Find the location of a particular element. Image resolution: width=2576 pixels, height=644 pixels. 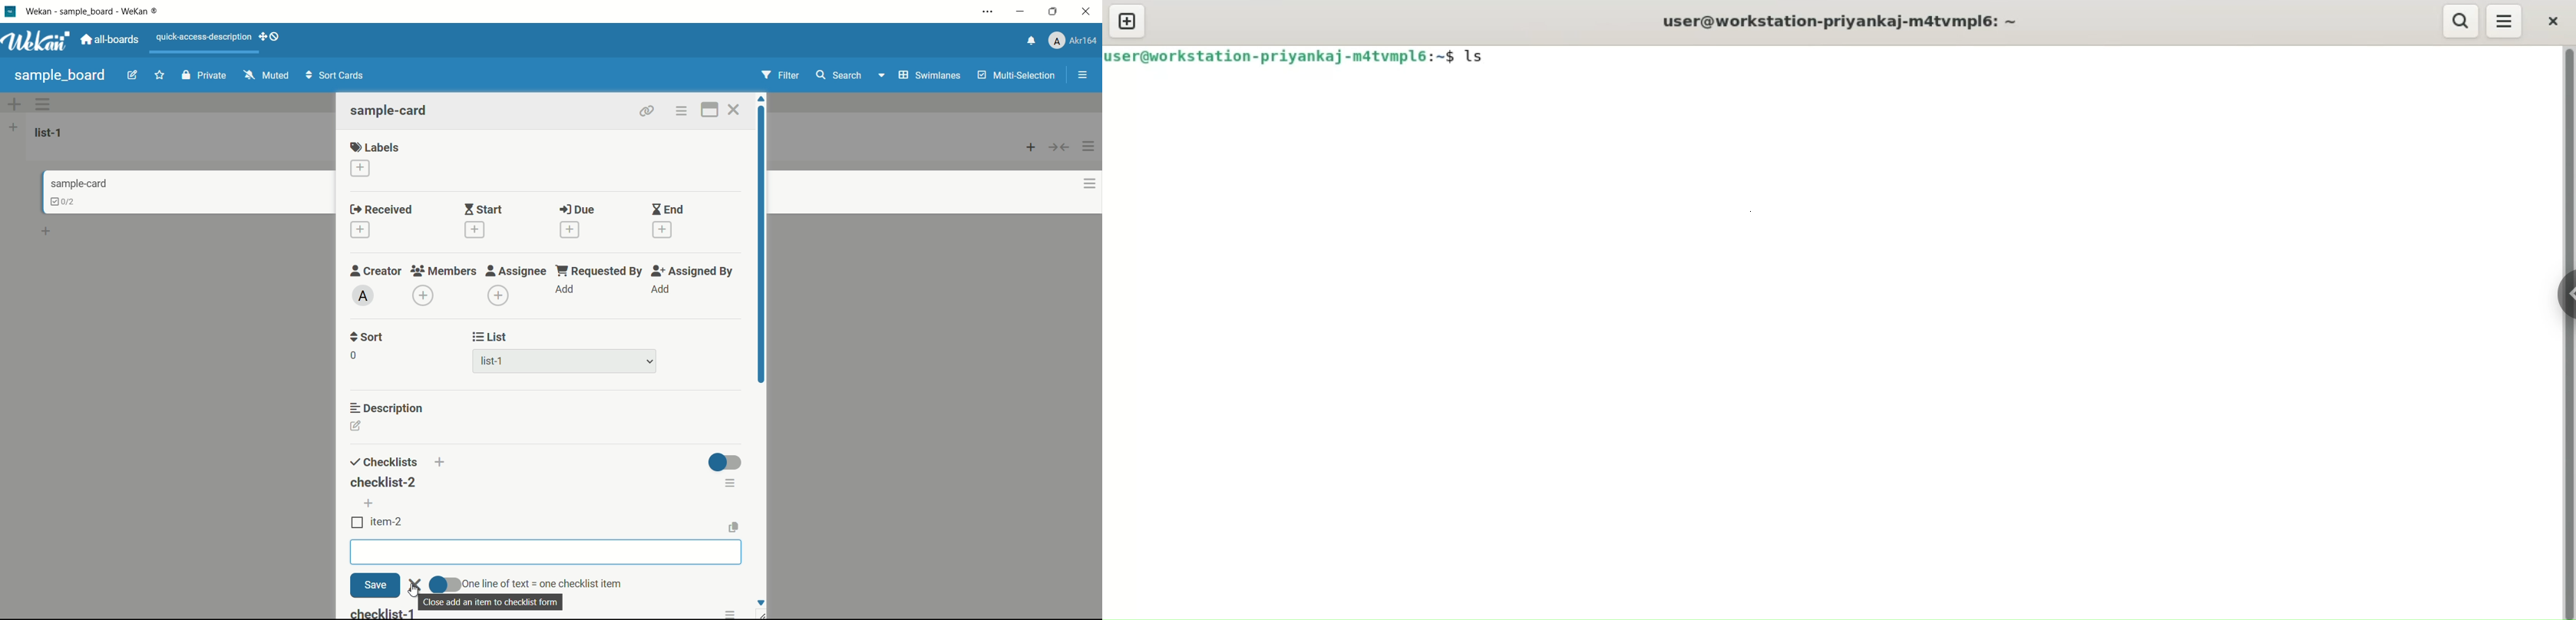

add description is located at coordinates (357, 428).